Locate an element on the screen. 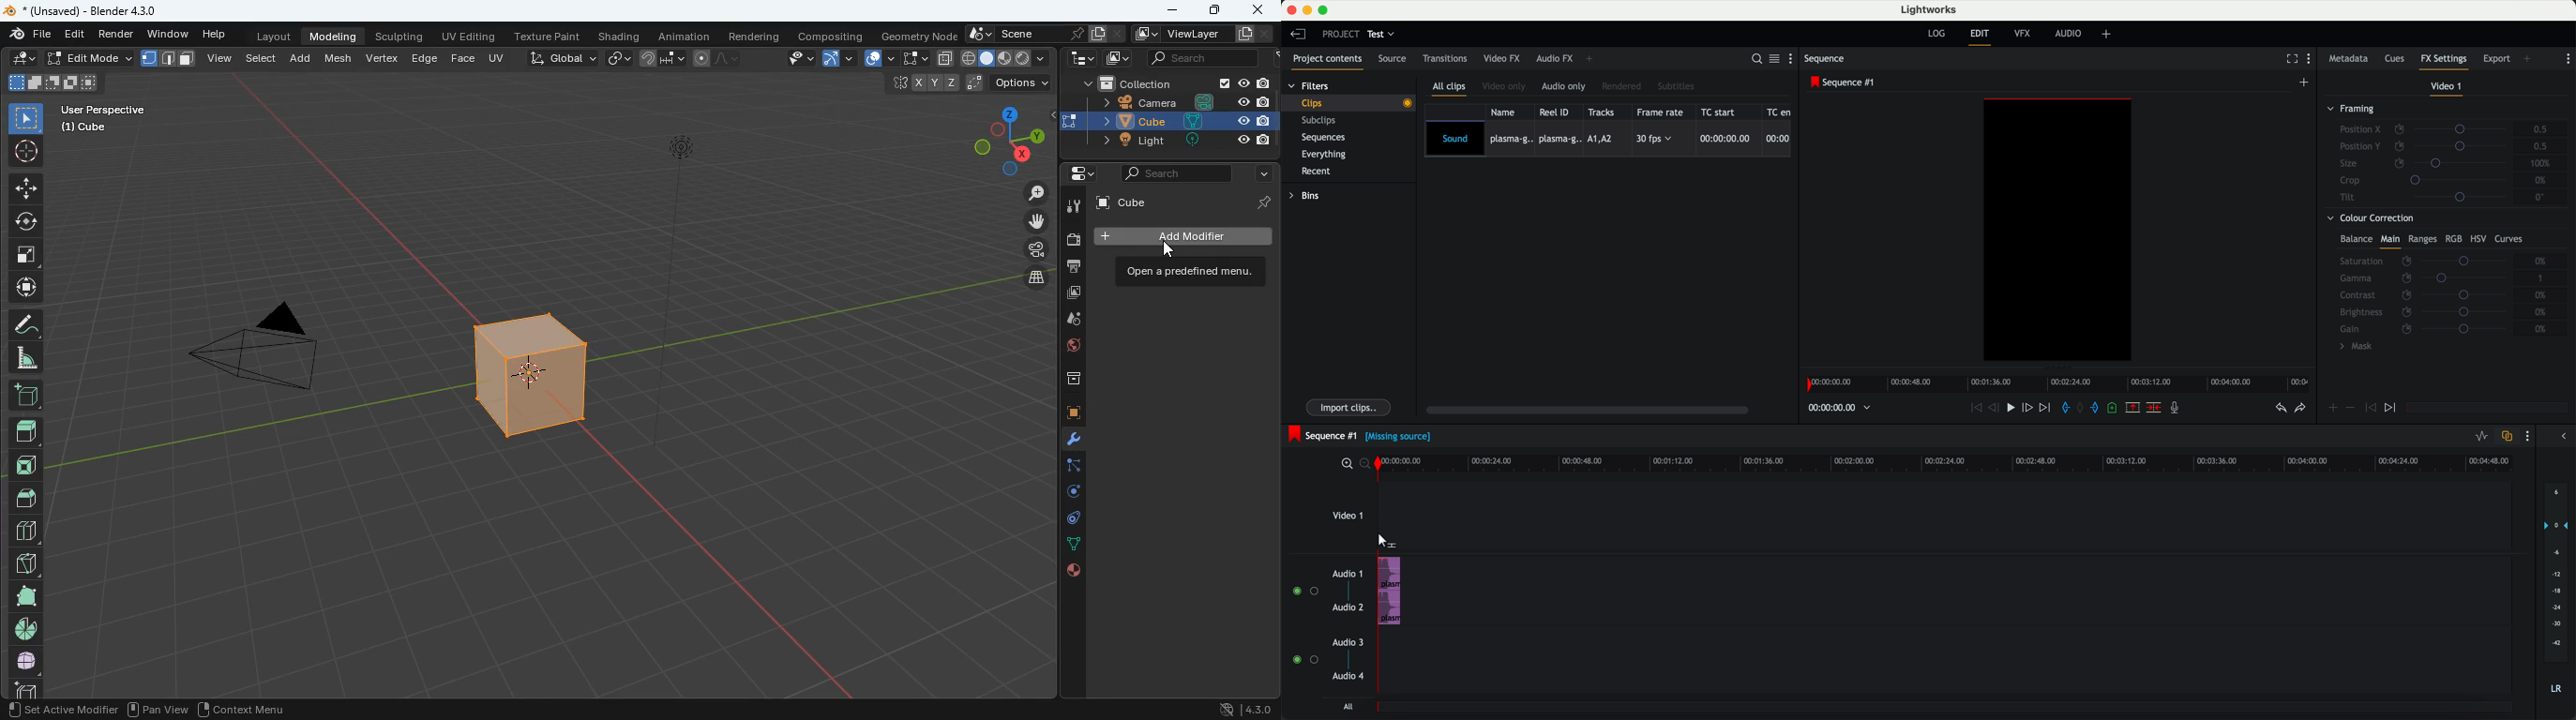 The width and height of the screenshot is (2576, 728). divide is located at coordinates (27, 530).